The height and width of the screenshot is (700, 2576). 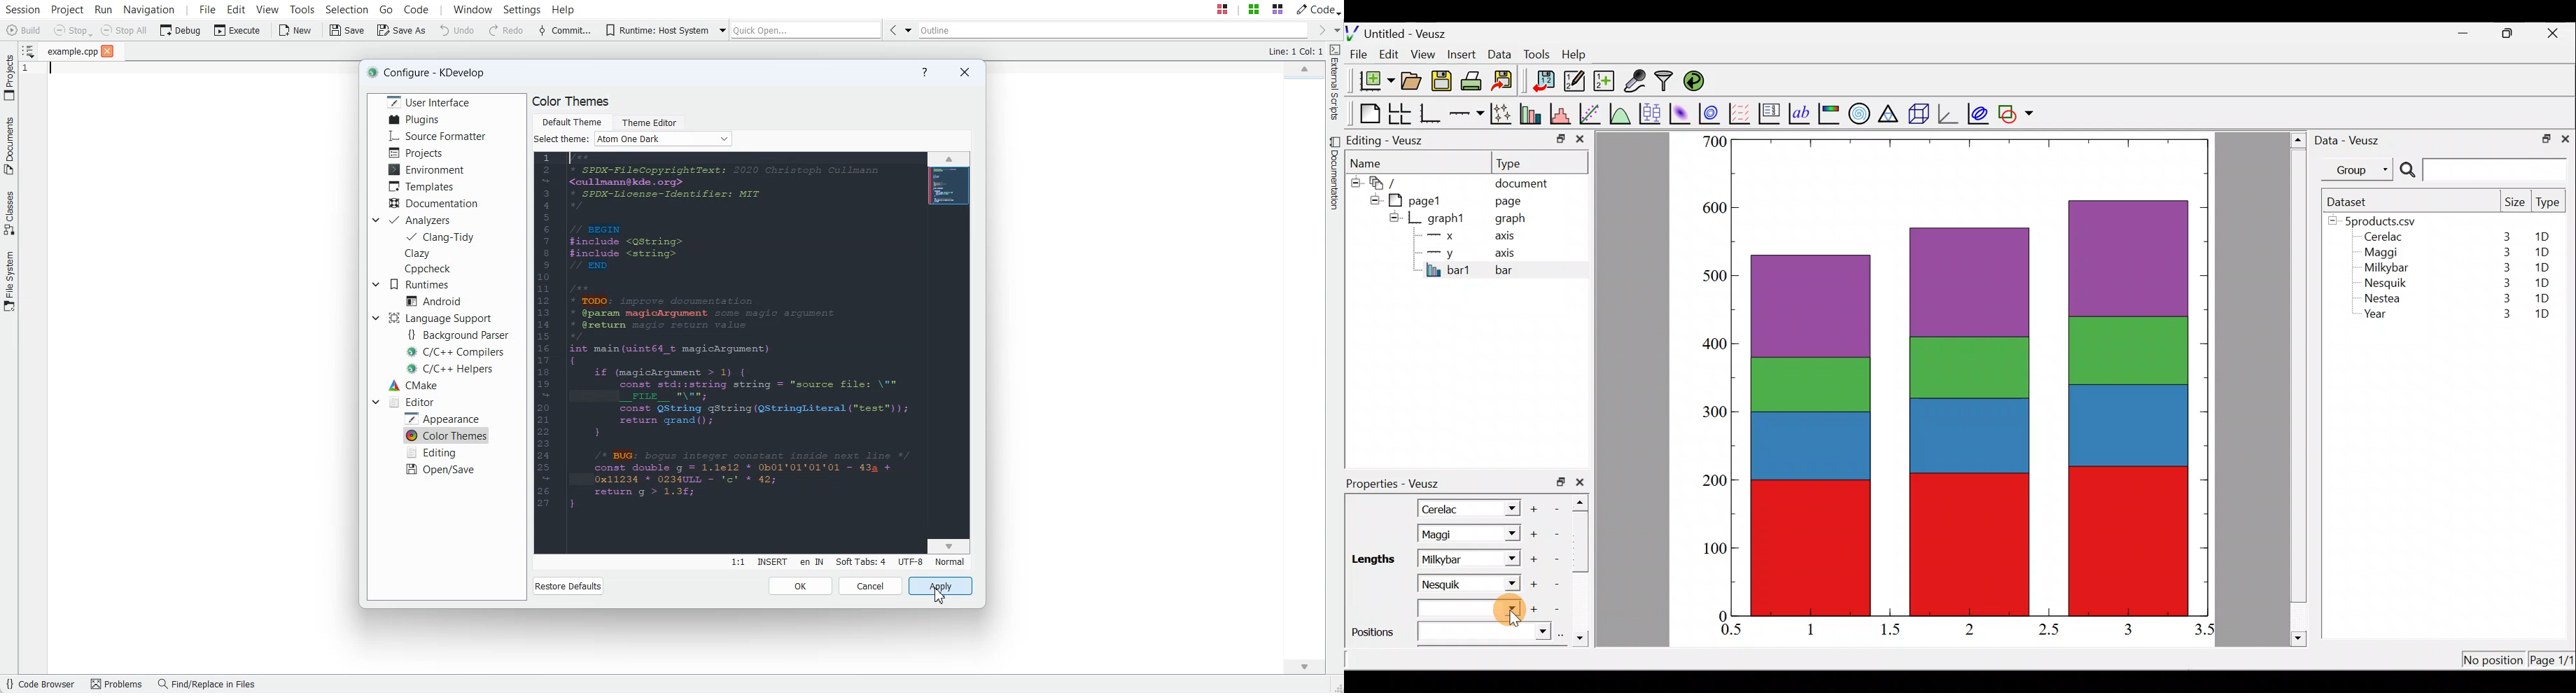 What do you see at coordinates (1971, 376) in the screenshot?
I see `bar chart inserted` at bounding box center [1971, 376].